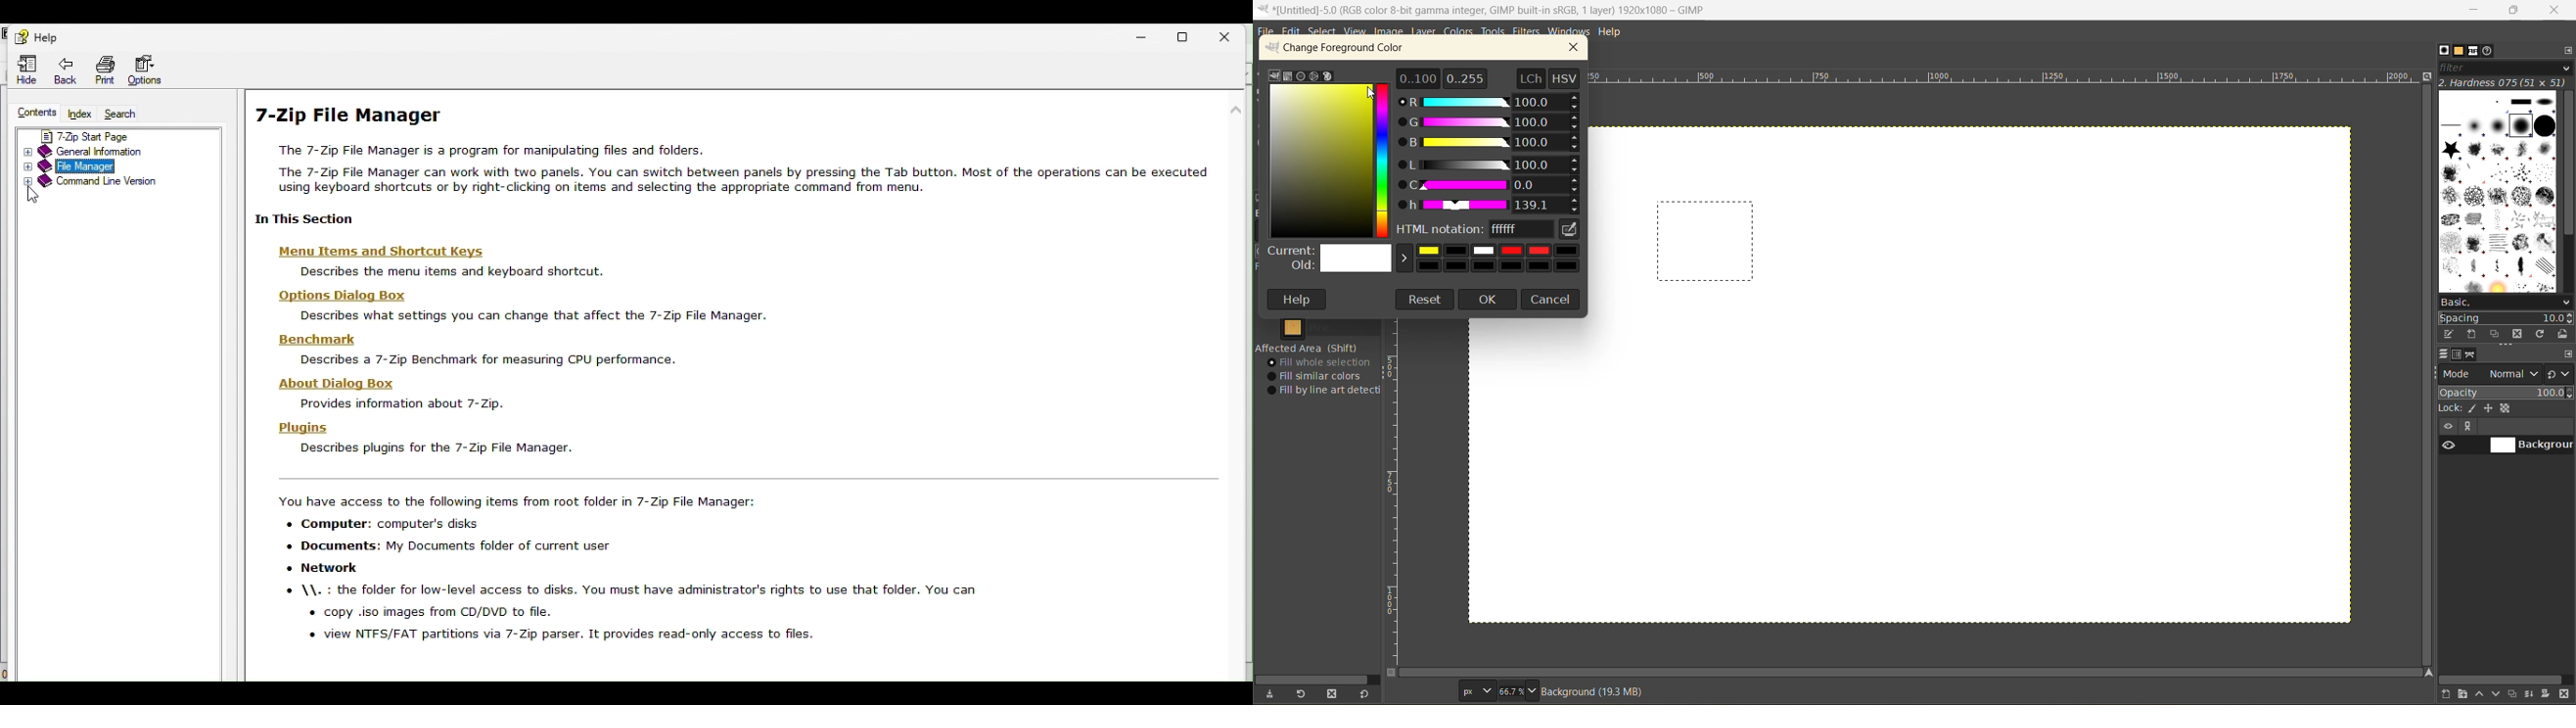 Image resolution: width=2576 pixels, height=728 pixels. Describe the element at coordinates (110, 165) in the screenshot. I see `File manager` at that location.